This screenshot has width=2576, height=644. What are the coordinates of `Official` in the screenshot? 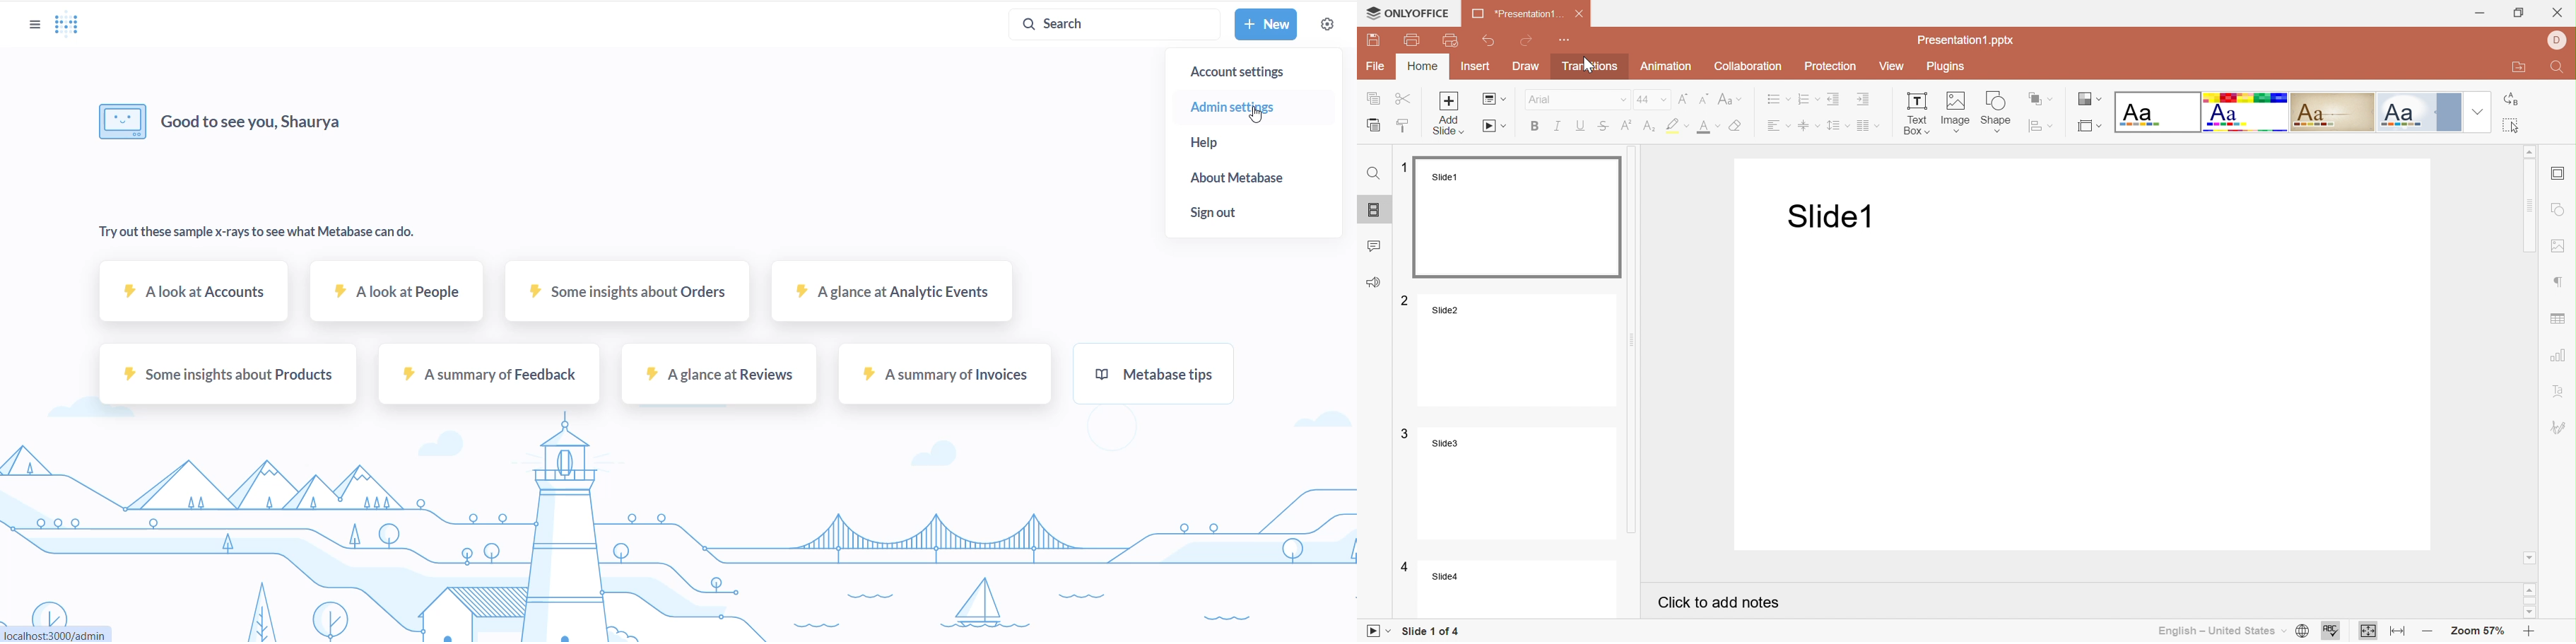 It's located at (2419, 111).